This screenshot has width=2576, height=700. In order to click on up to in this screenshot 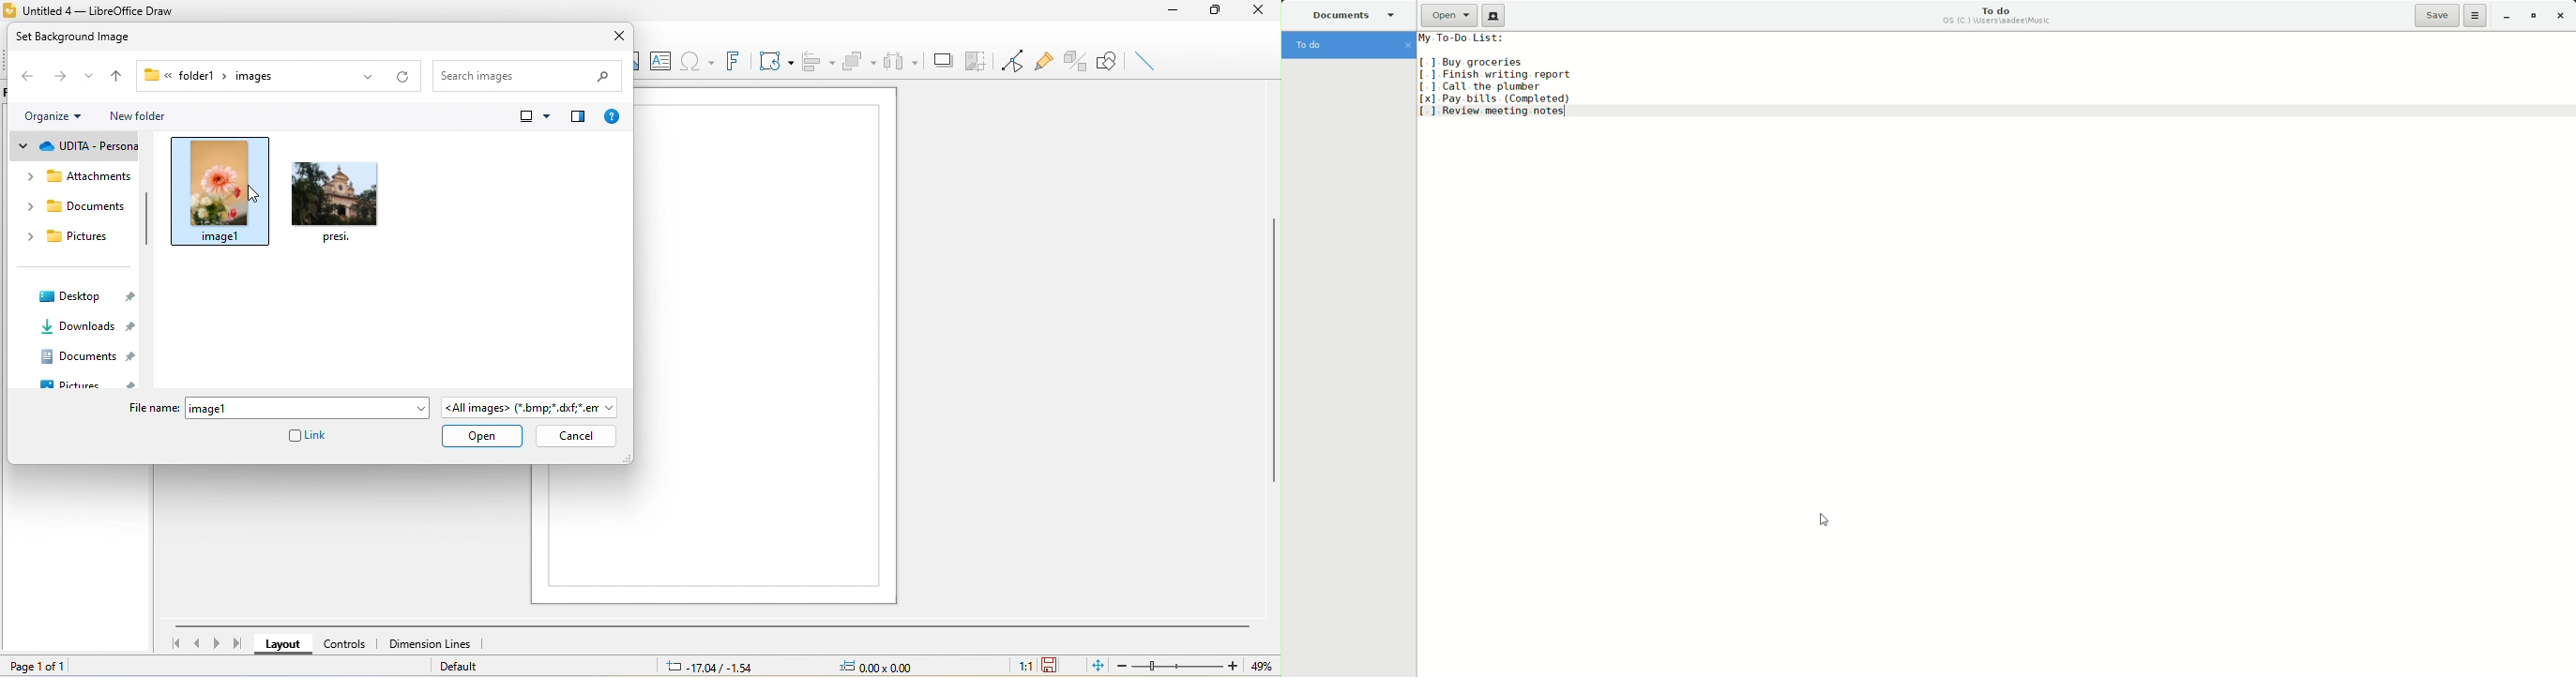, I will do `click(115, 78)`.